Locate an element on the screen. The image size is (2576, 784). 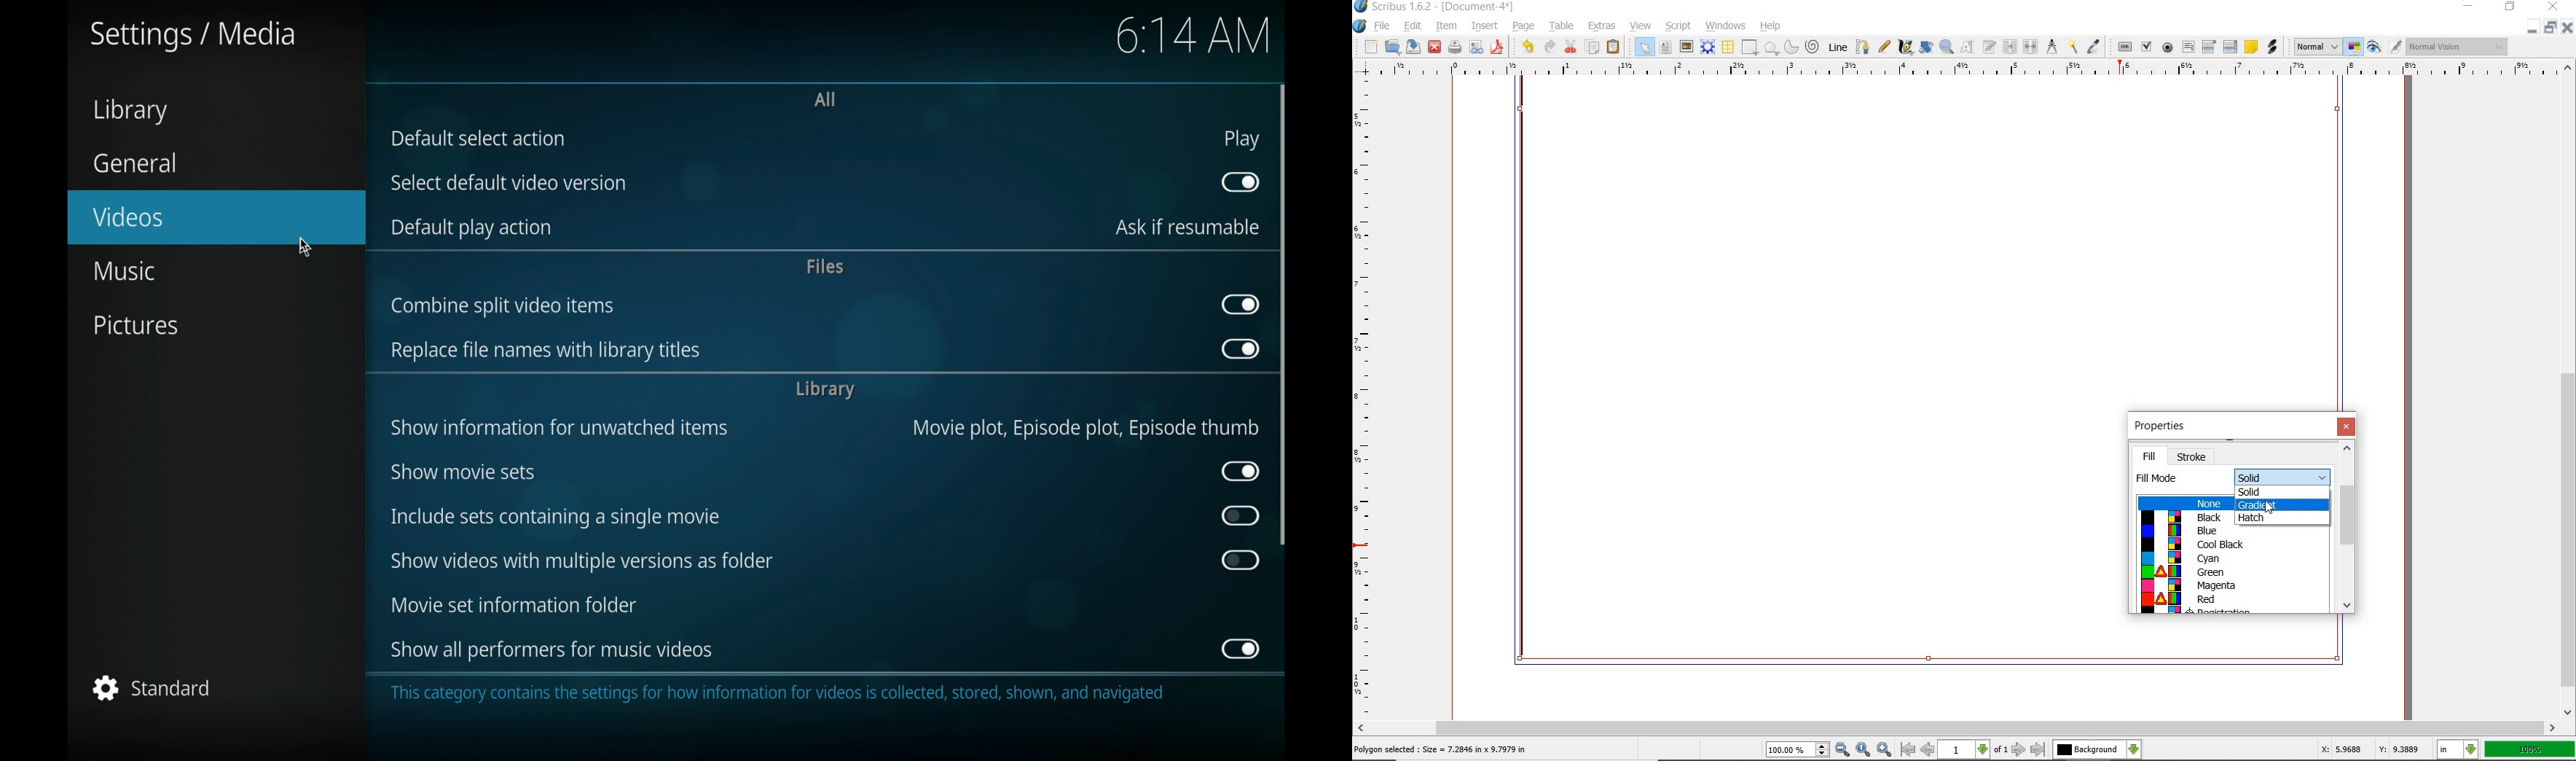
zoom out is located at coordinates (1843, 750).